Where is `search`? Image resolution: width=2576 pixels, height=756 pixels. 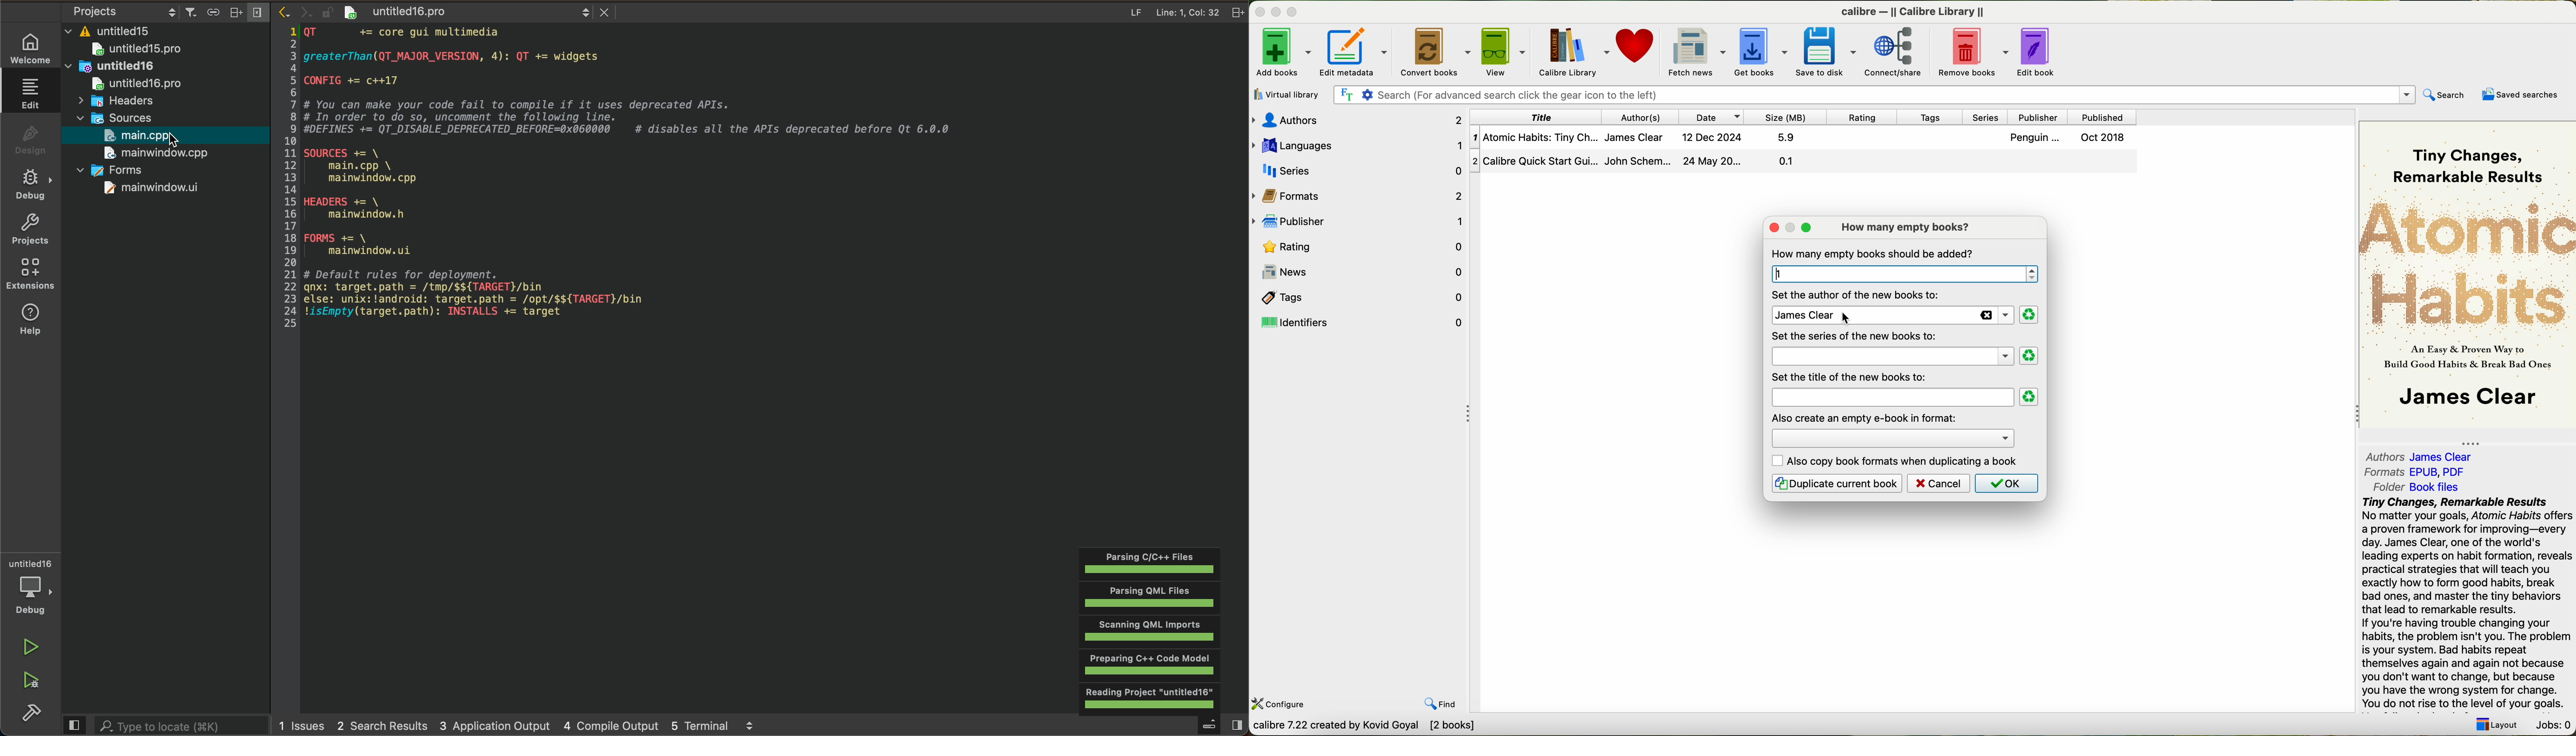
search is located at coordinates (163, 726).